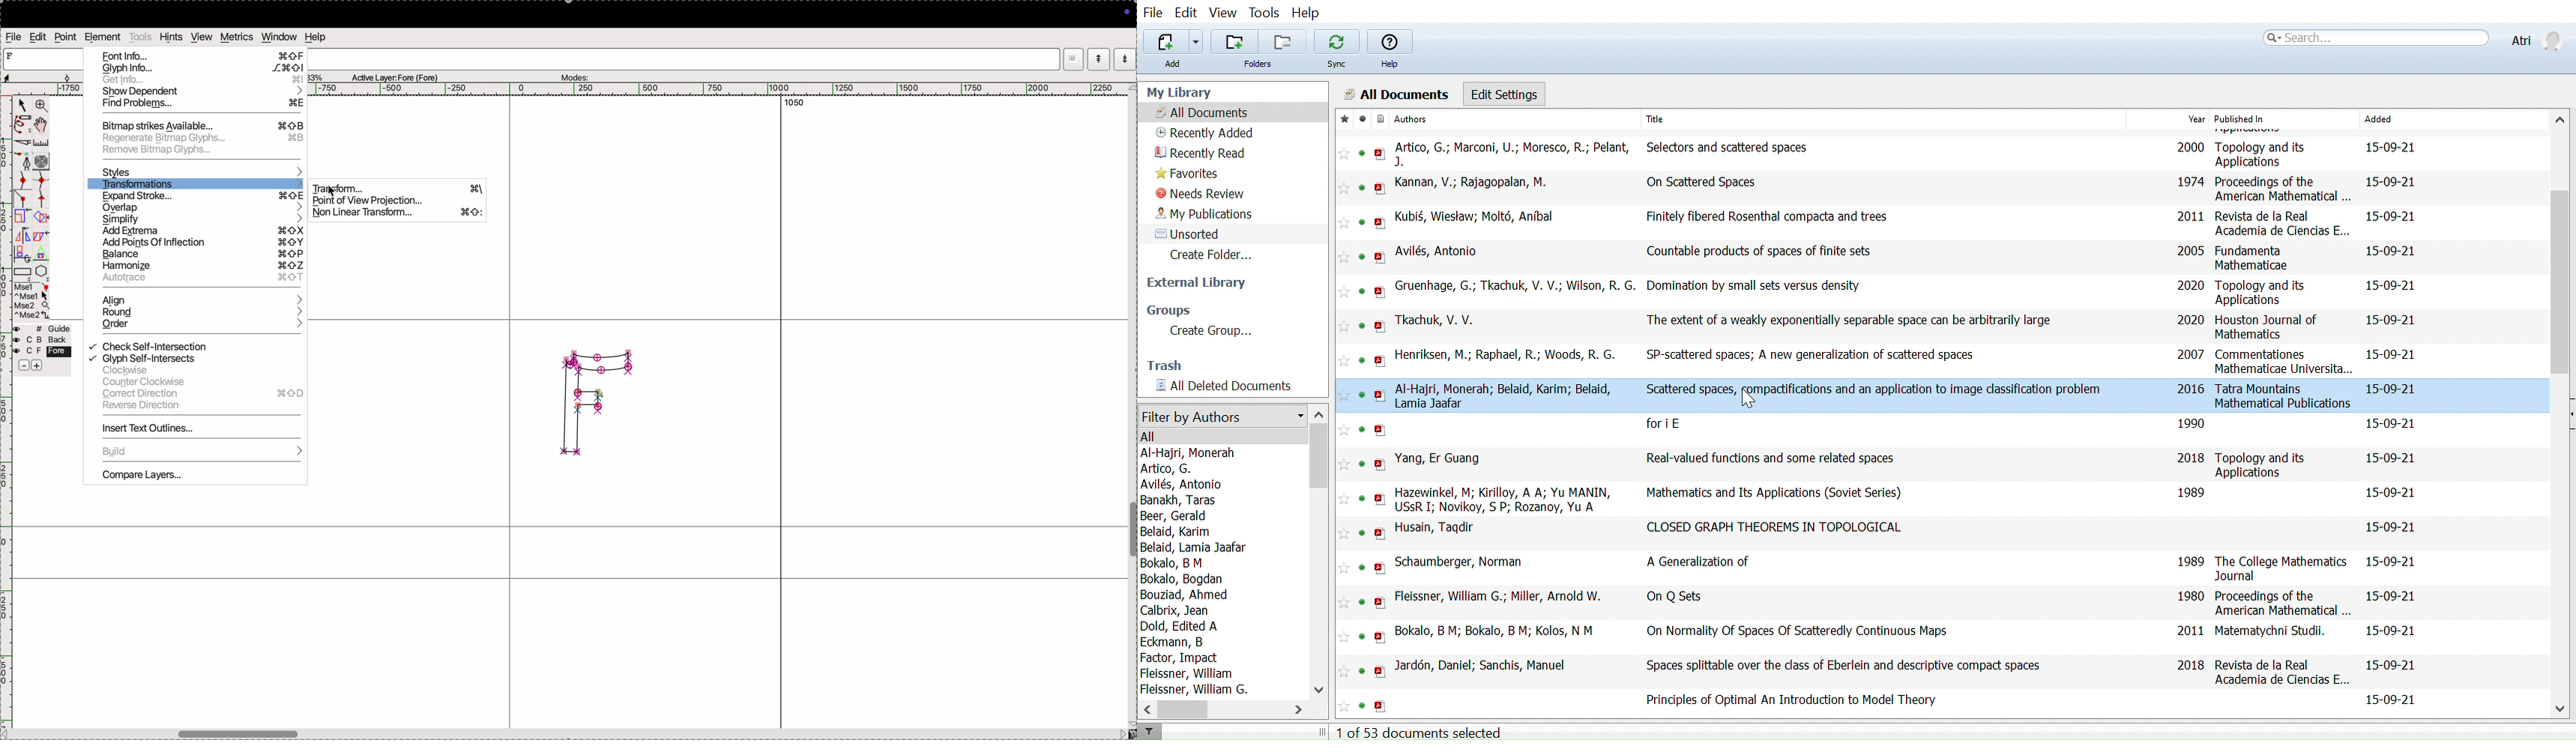 Image resolution: width=2576 pixels, height=756 pixels. What do you see at coordinates (31, 237) in the screenshot?
I see `mirror` at bounding box center [31, 237].